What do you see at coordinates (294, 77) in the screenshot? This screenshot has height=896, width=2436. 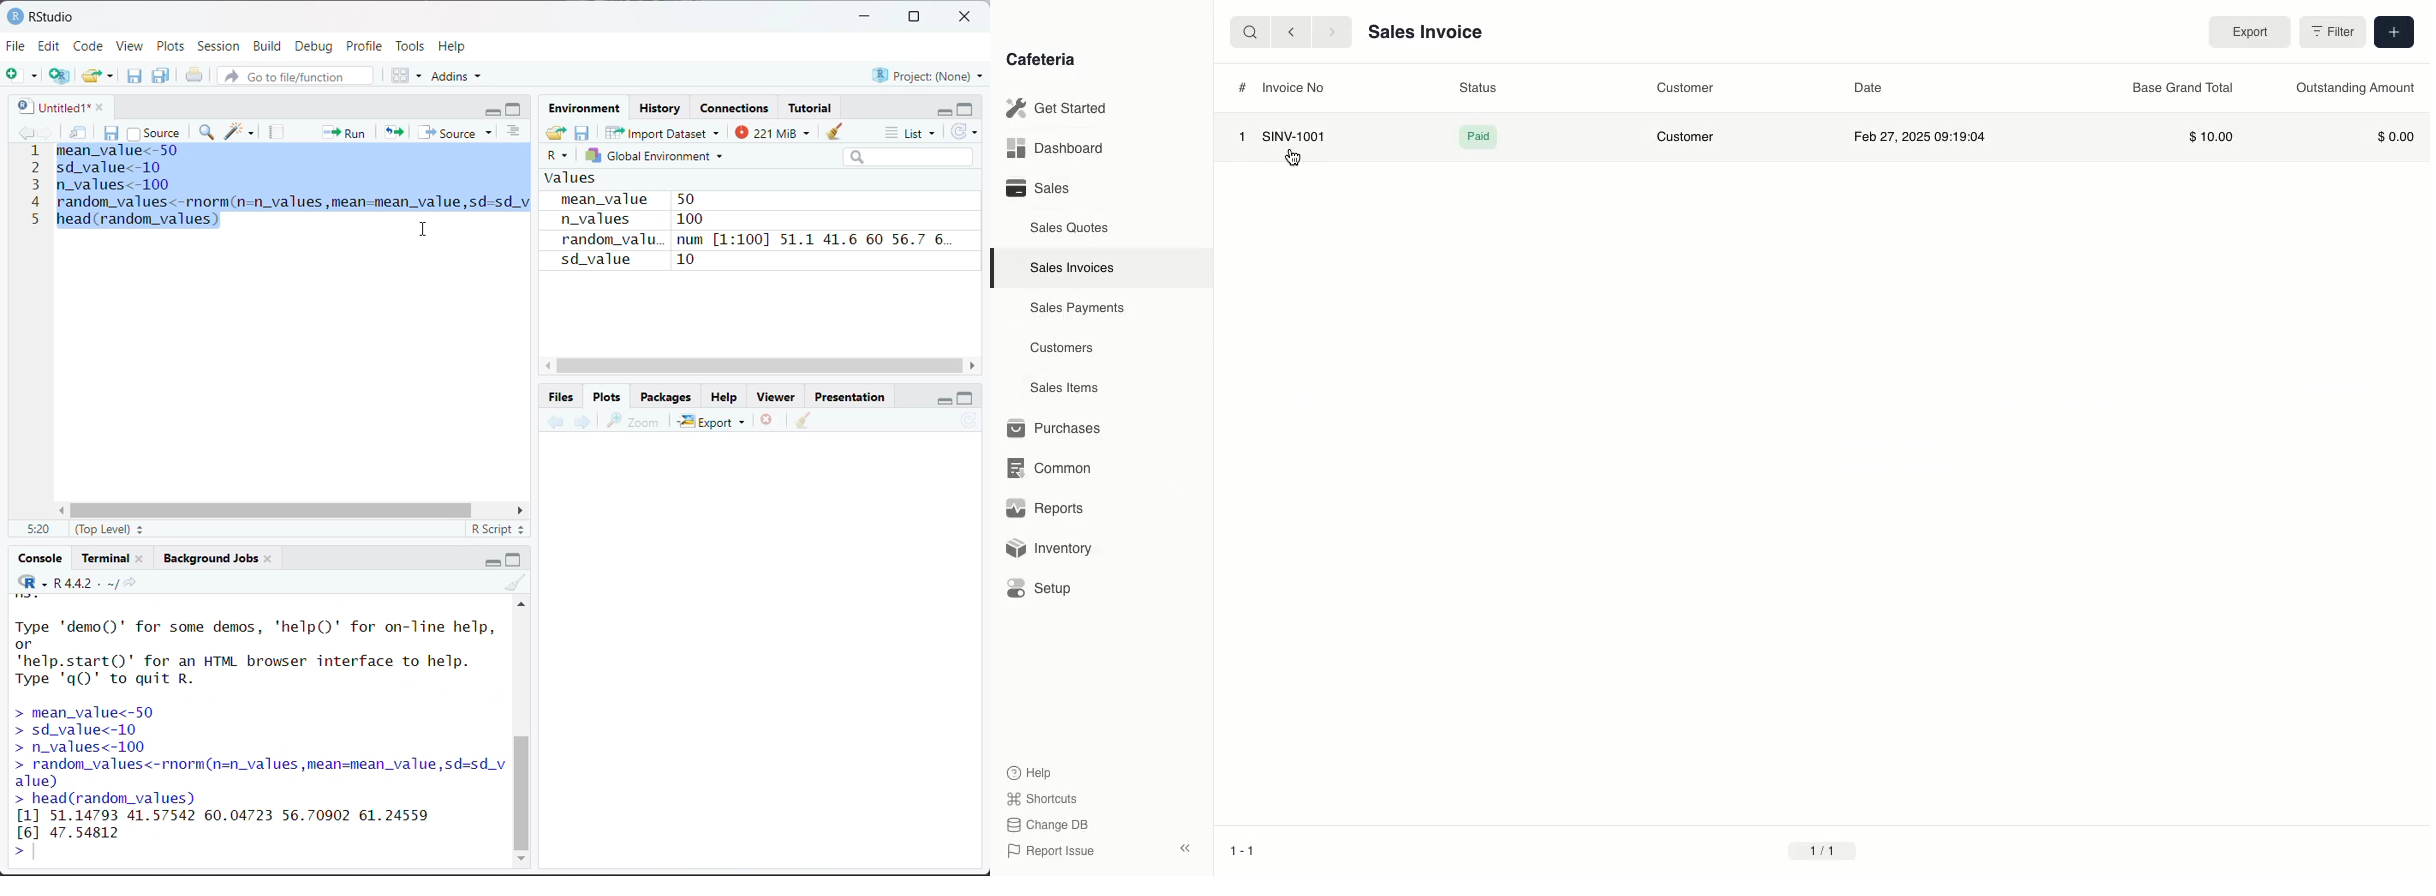 I see `go to file/function` at bounding box center [294, 77].